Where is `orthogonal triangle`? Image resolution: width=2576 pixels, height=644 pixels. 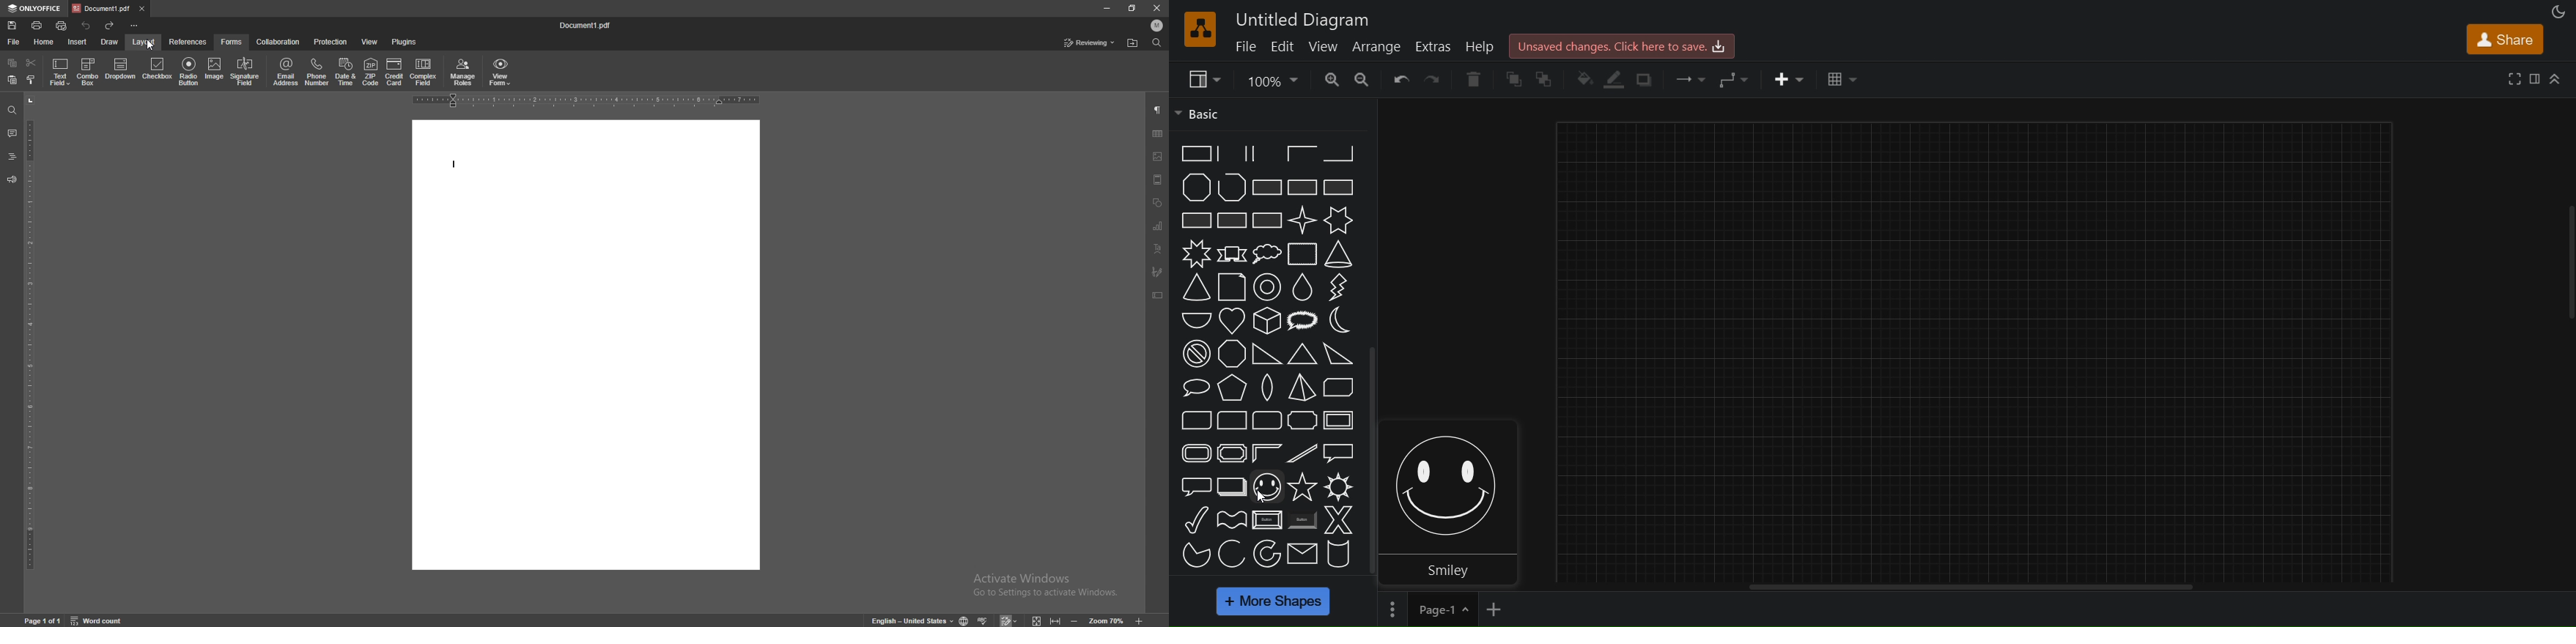 orthogonal triangle is located at coordinates (1265, 355).